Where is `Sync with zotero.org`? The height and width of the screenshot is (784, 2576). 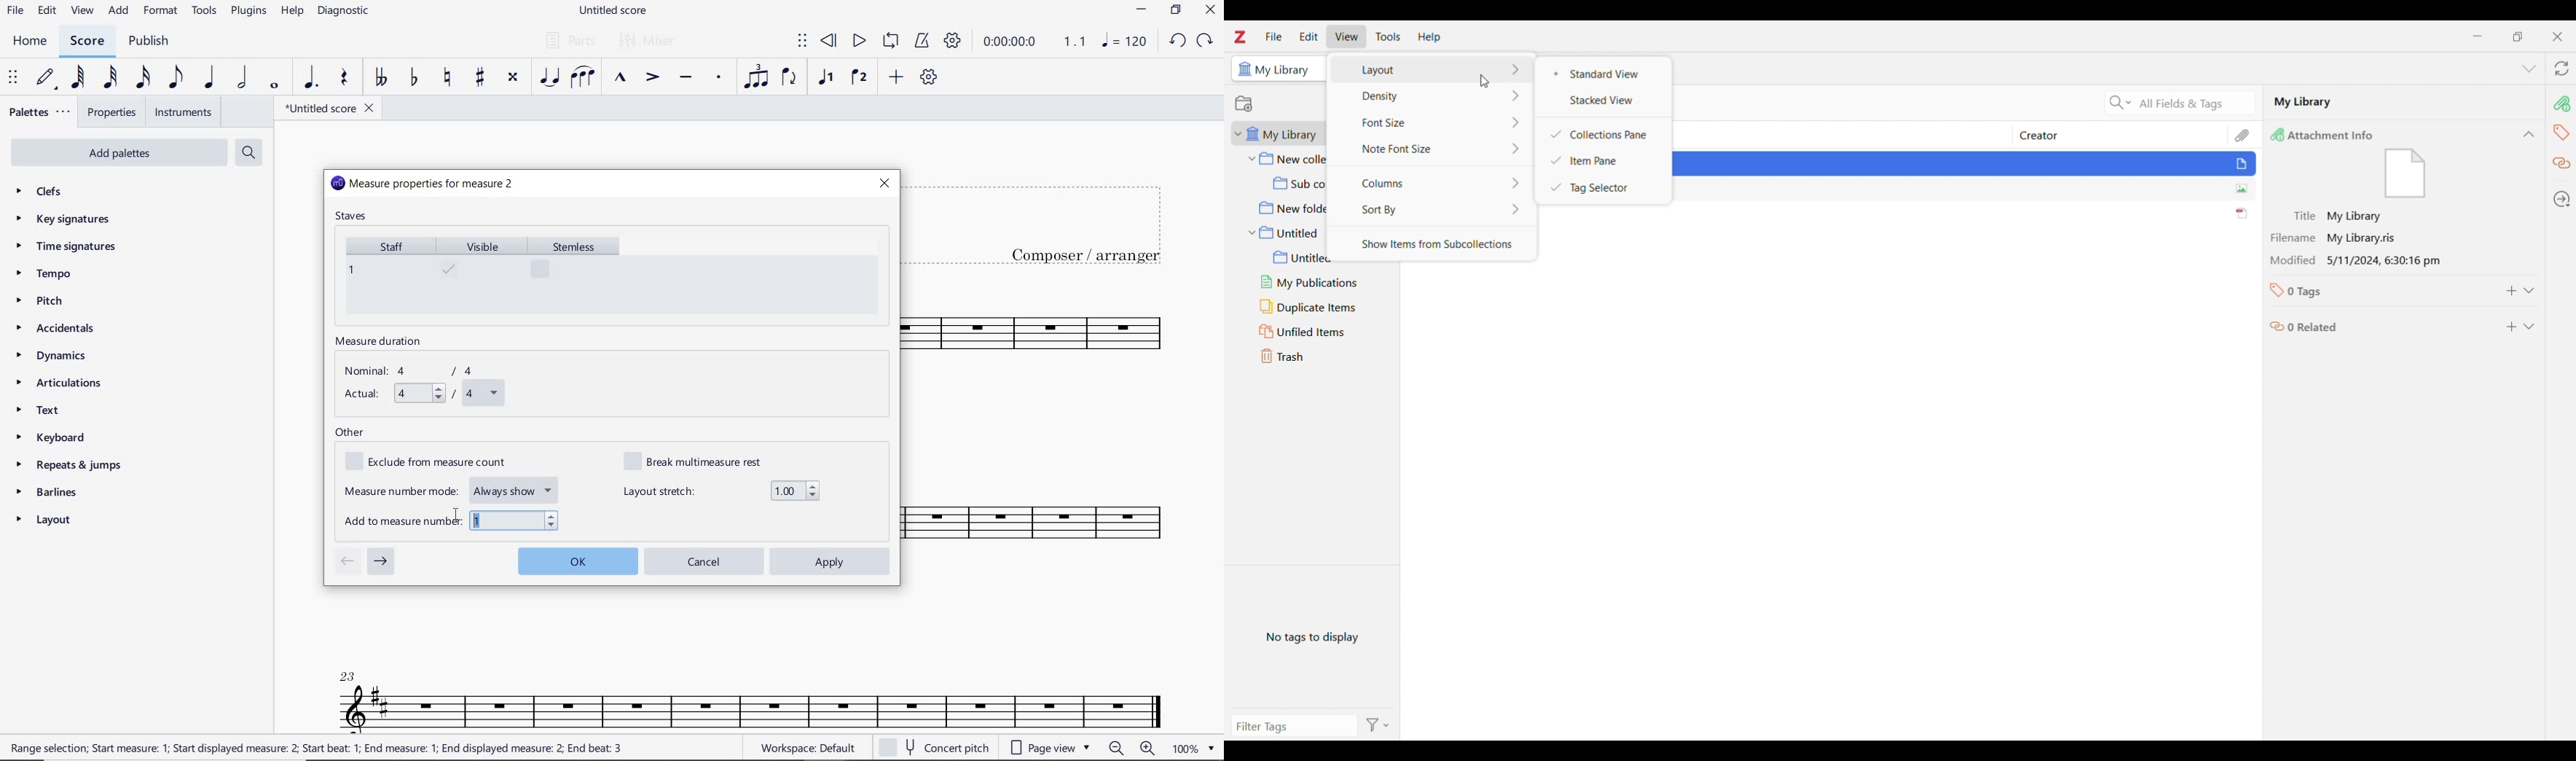 Sync with zotero.org is located at coordinates (2561, 68).